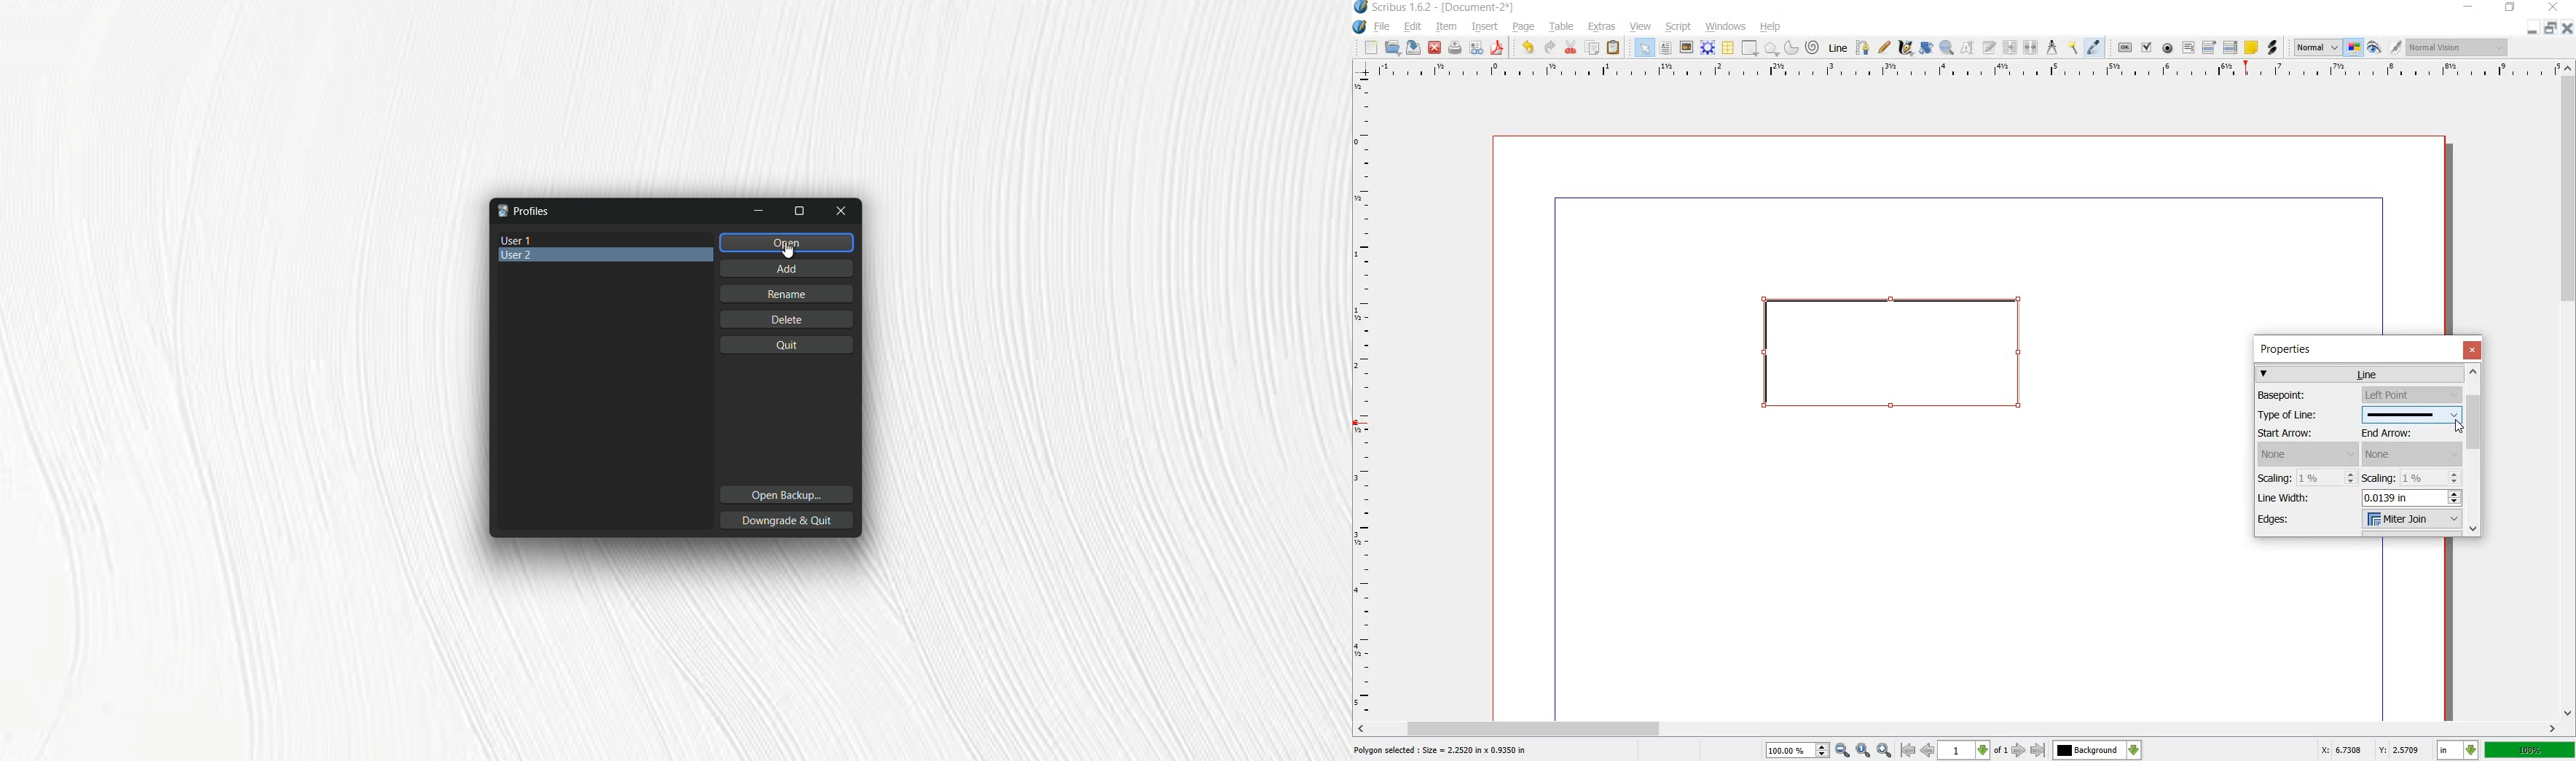  Describe the element at coordinates (2509, 9) in the screenshot. I see `RESTORE` at that location.